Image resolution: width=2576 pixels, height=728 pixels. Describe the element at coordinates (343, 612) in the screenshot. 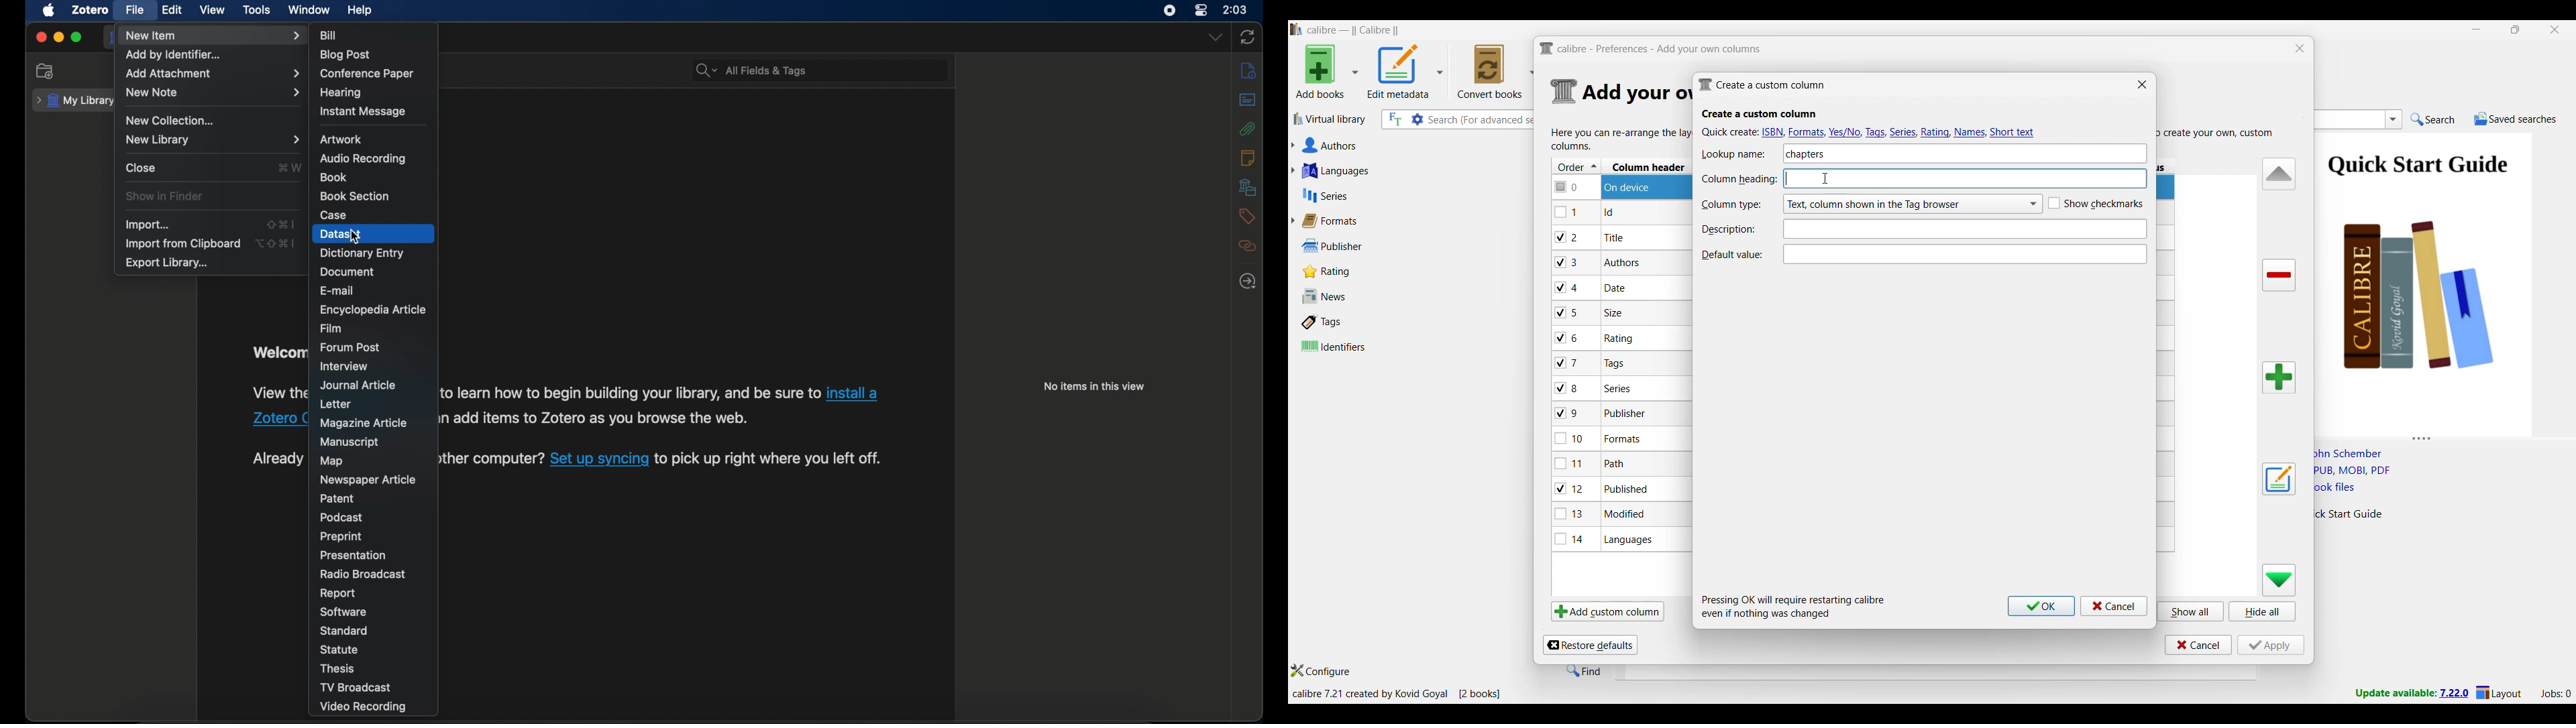

I see `software` at that location.